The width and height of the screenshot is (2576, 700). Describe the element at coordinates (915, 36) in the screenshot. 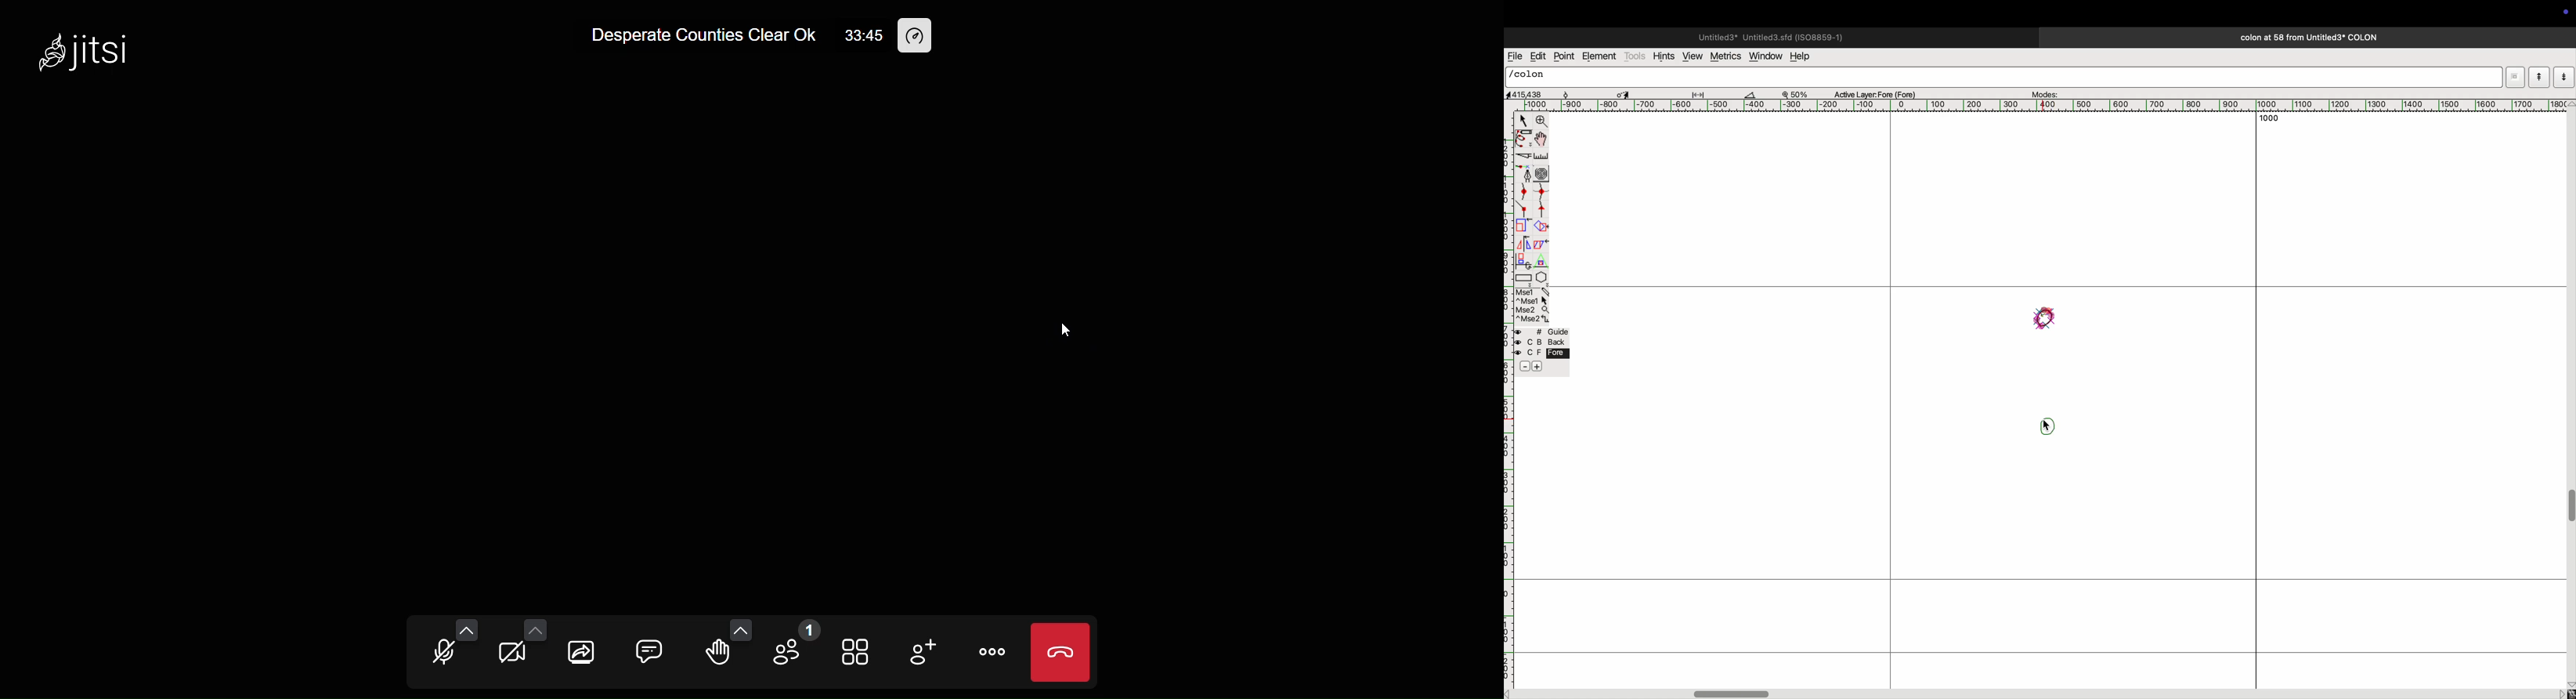

I see `performance setting` at that location.